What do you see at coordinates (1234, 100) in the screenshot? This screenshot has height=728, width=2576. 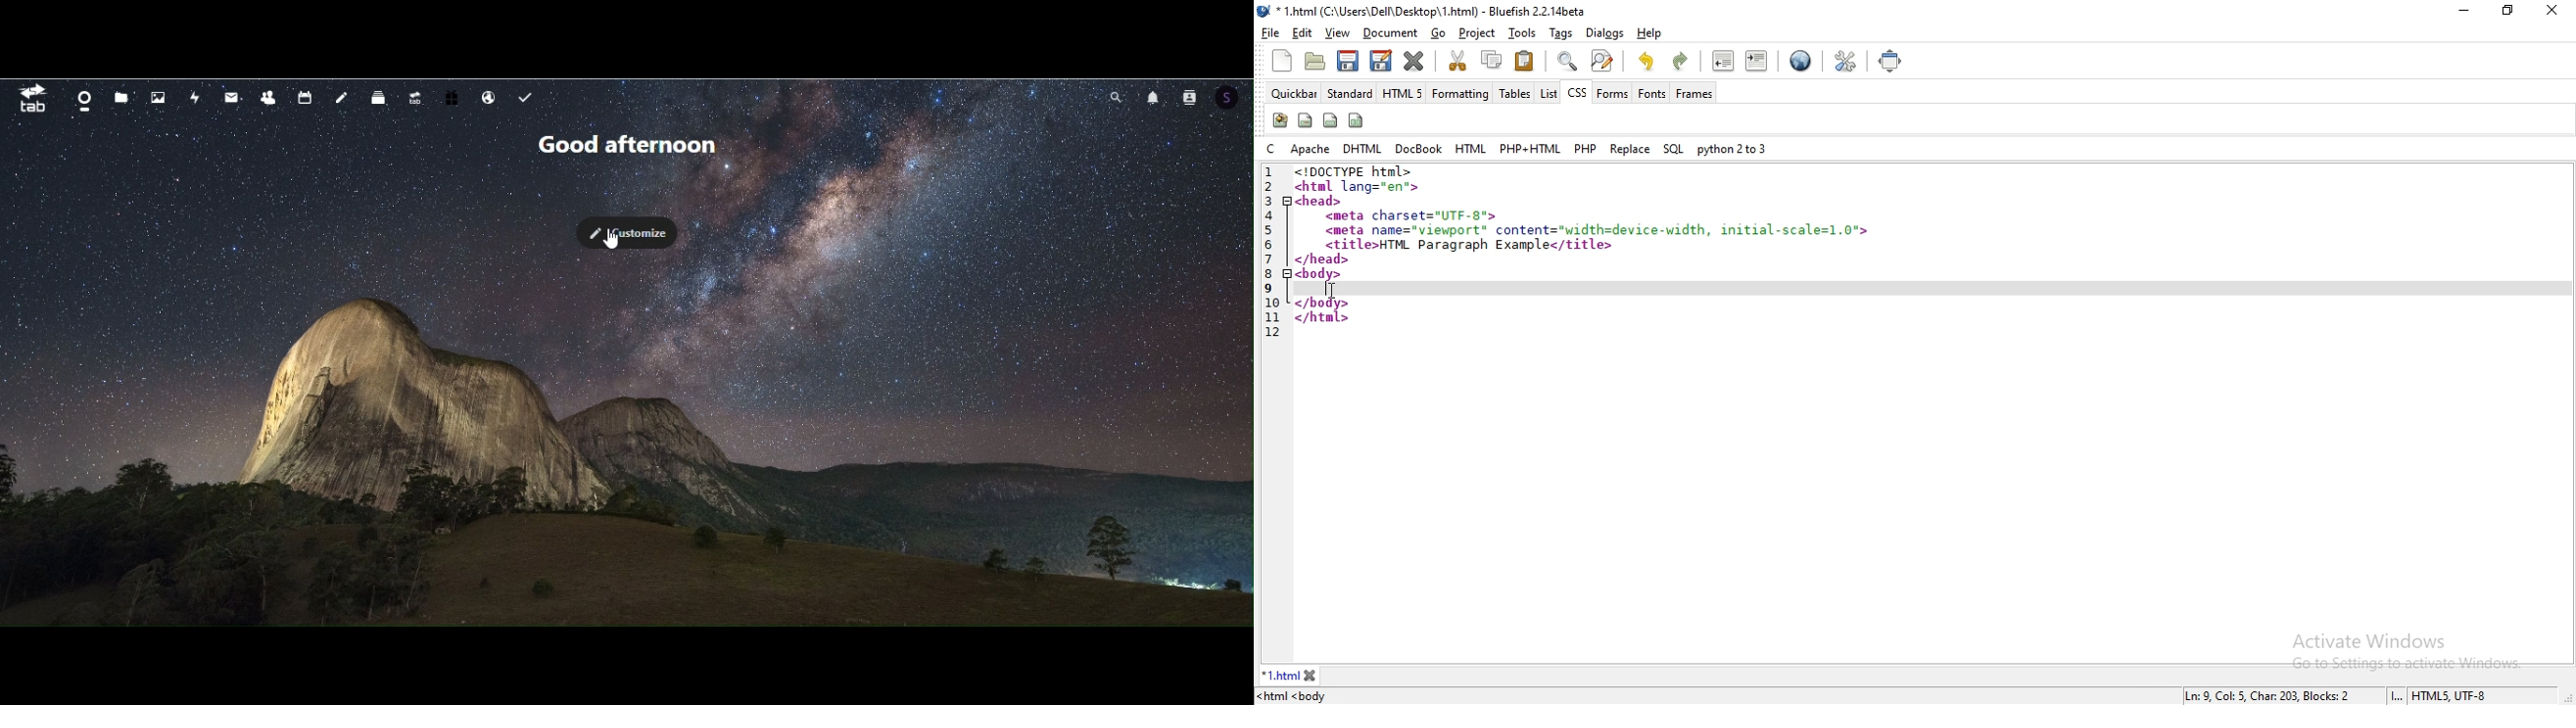 I see `Account icon ` at bounding box center [1234, 100].